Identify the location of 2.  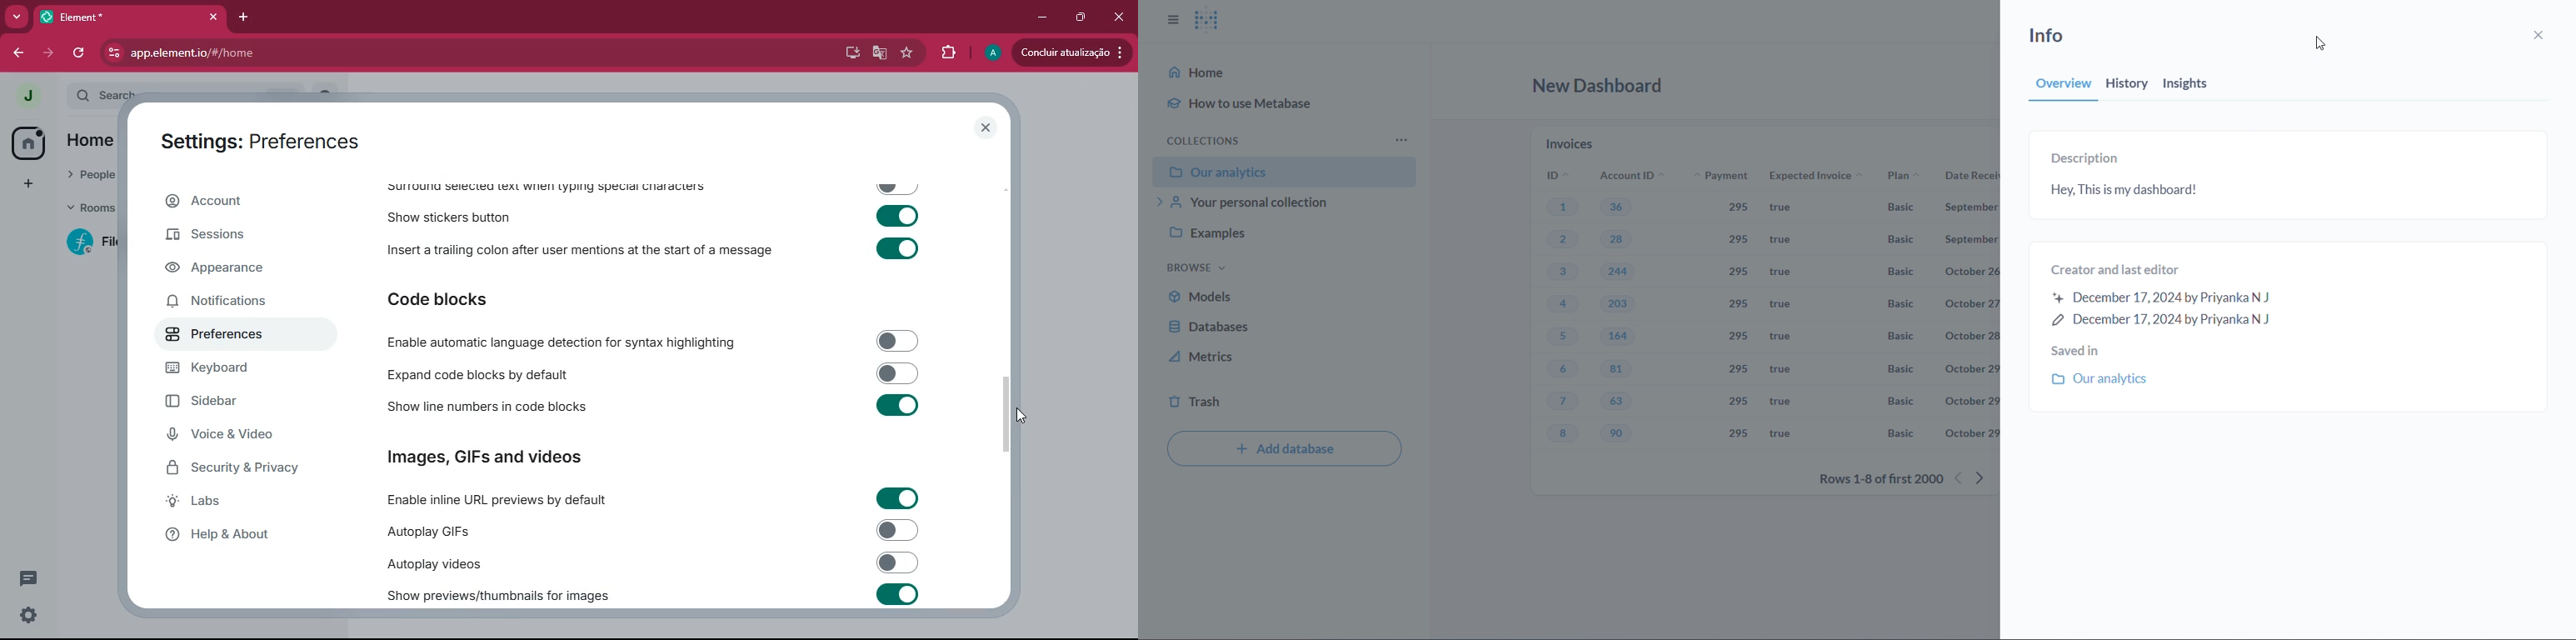
(1564, 239).